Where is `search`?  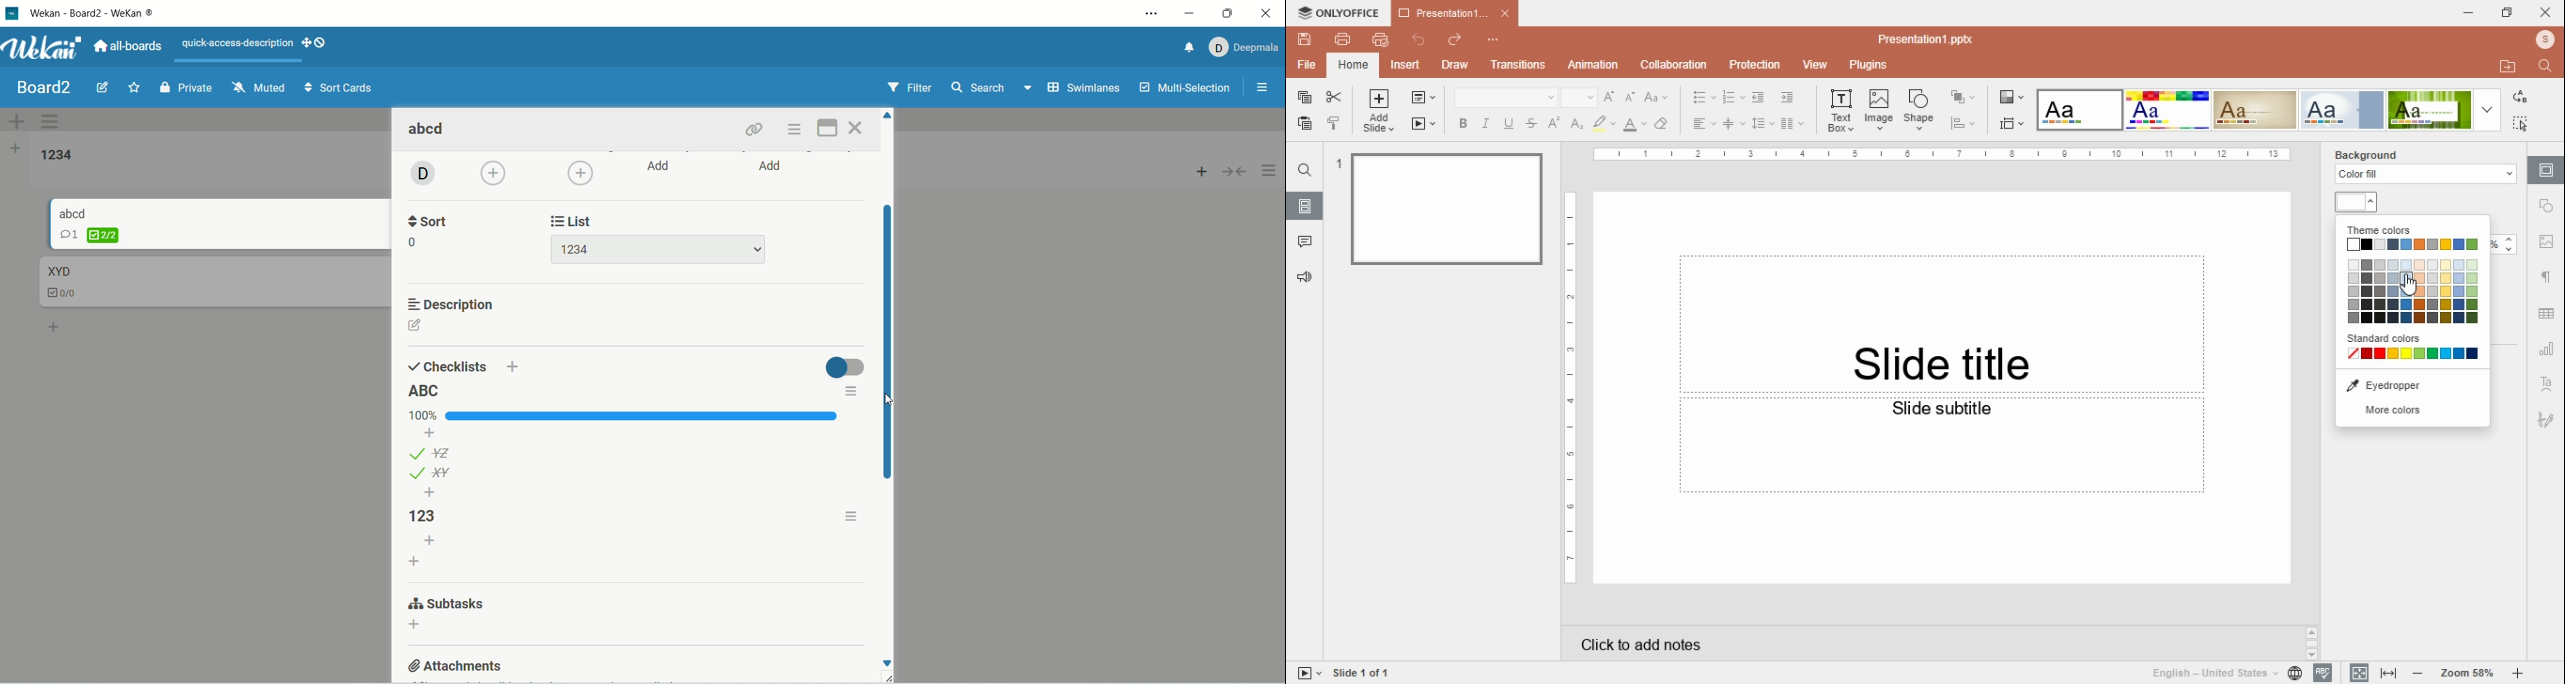
search is located at coordinates (993, 89).